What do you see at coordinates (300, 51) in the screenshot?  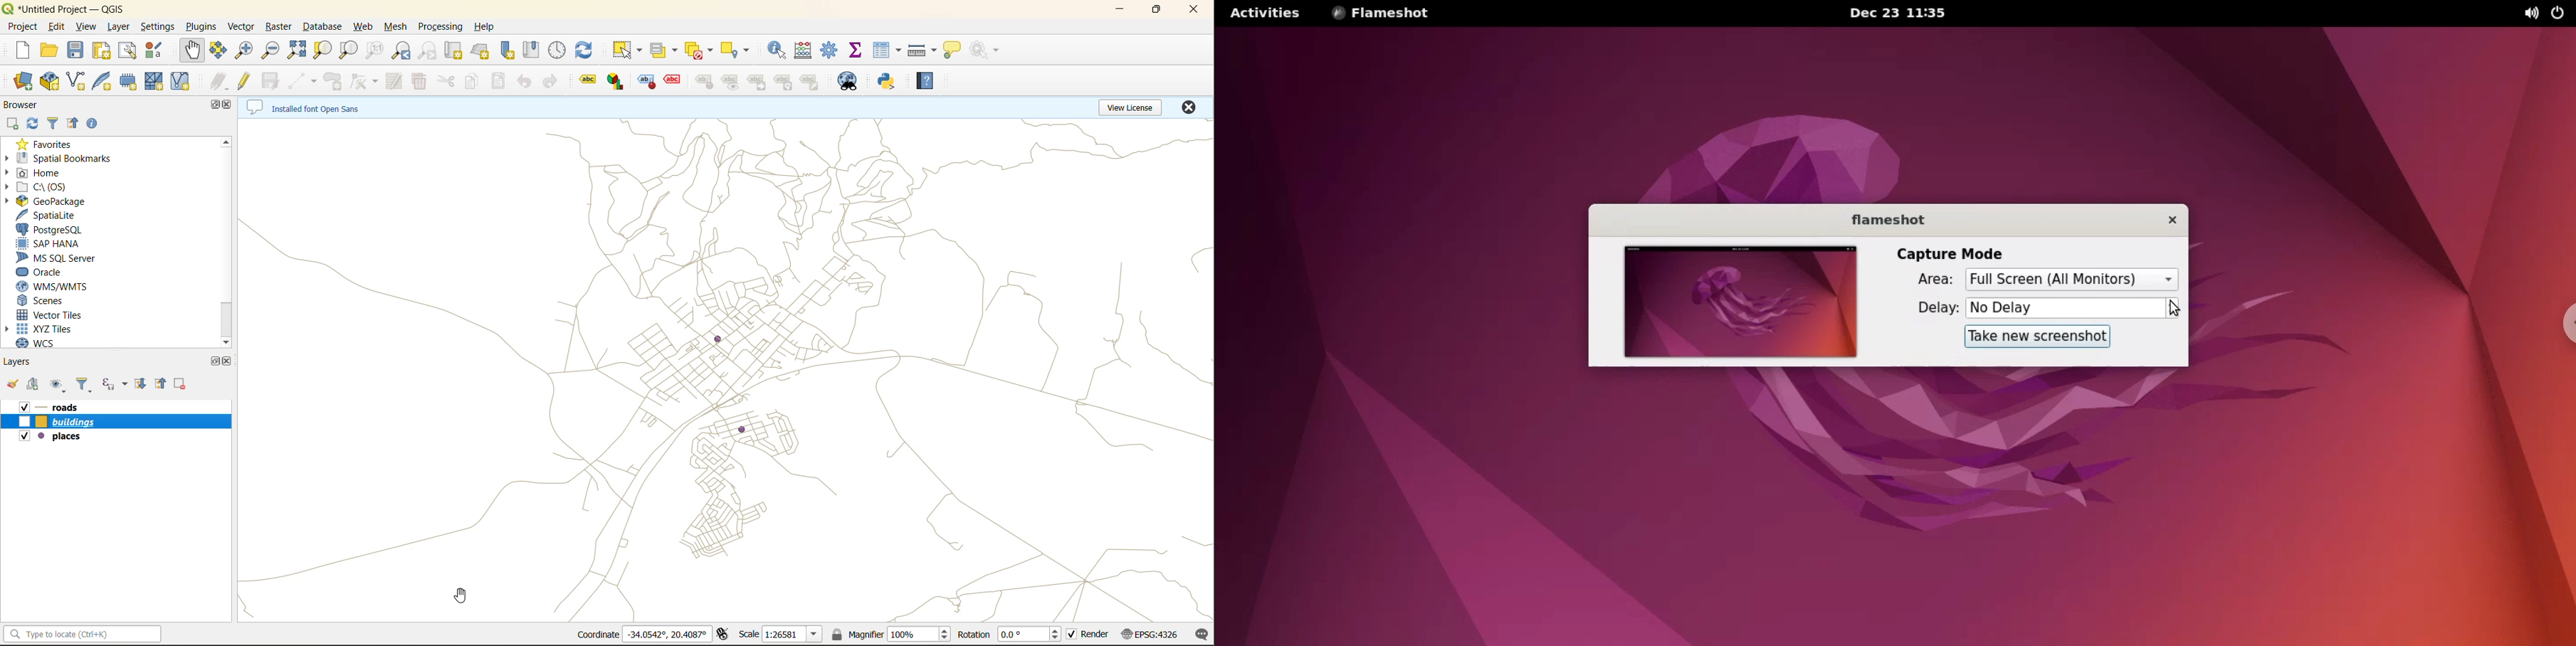 I see `zoom full` at bounding box center [300, 51].